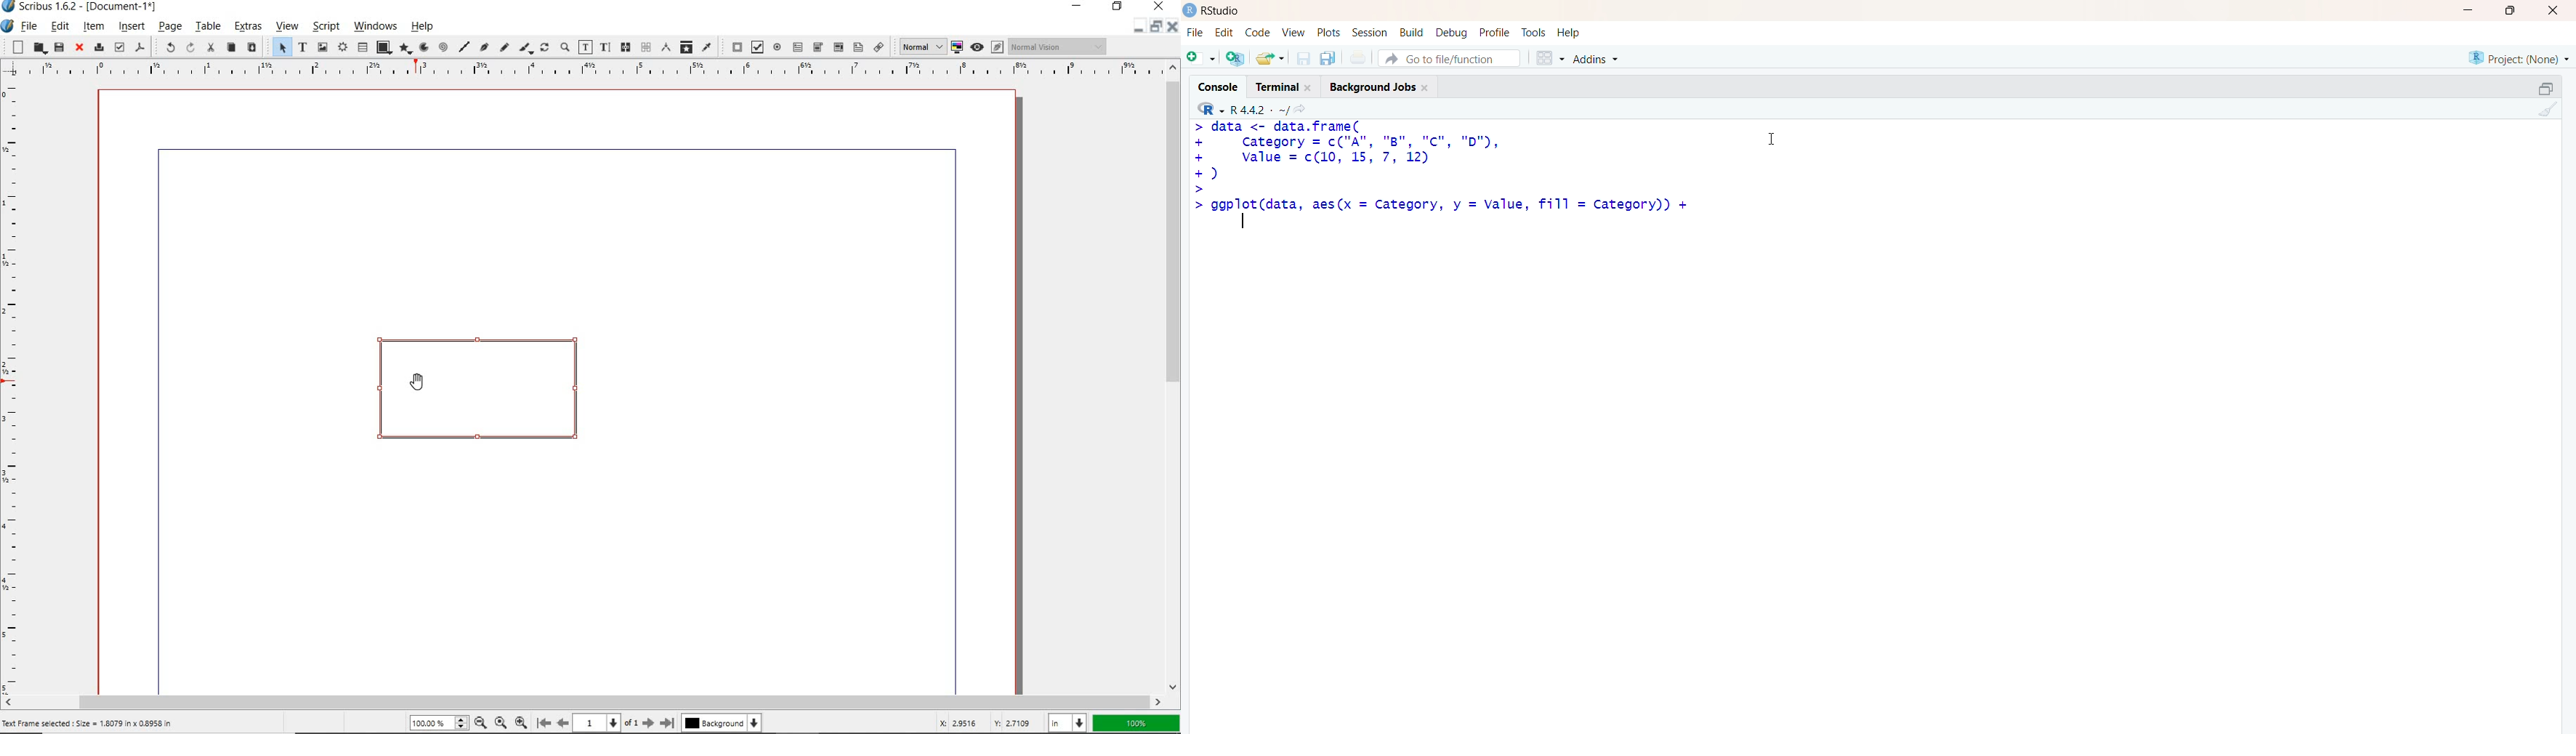  Describe the element at coordinates (1281, 85) in the screenshot. I see `Terminal` at that location.